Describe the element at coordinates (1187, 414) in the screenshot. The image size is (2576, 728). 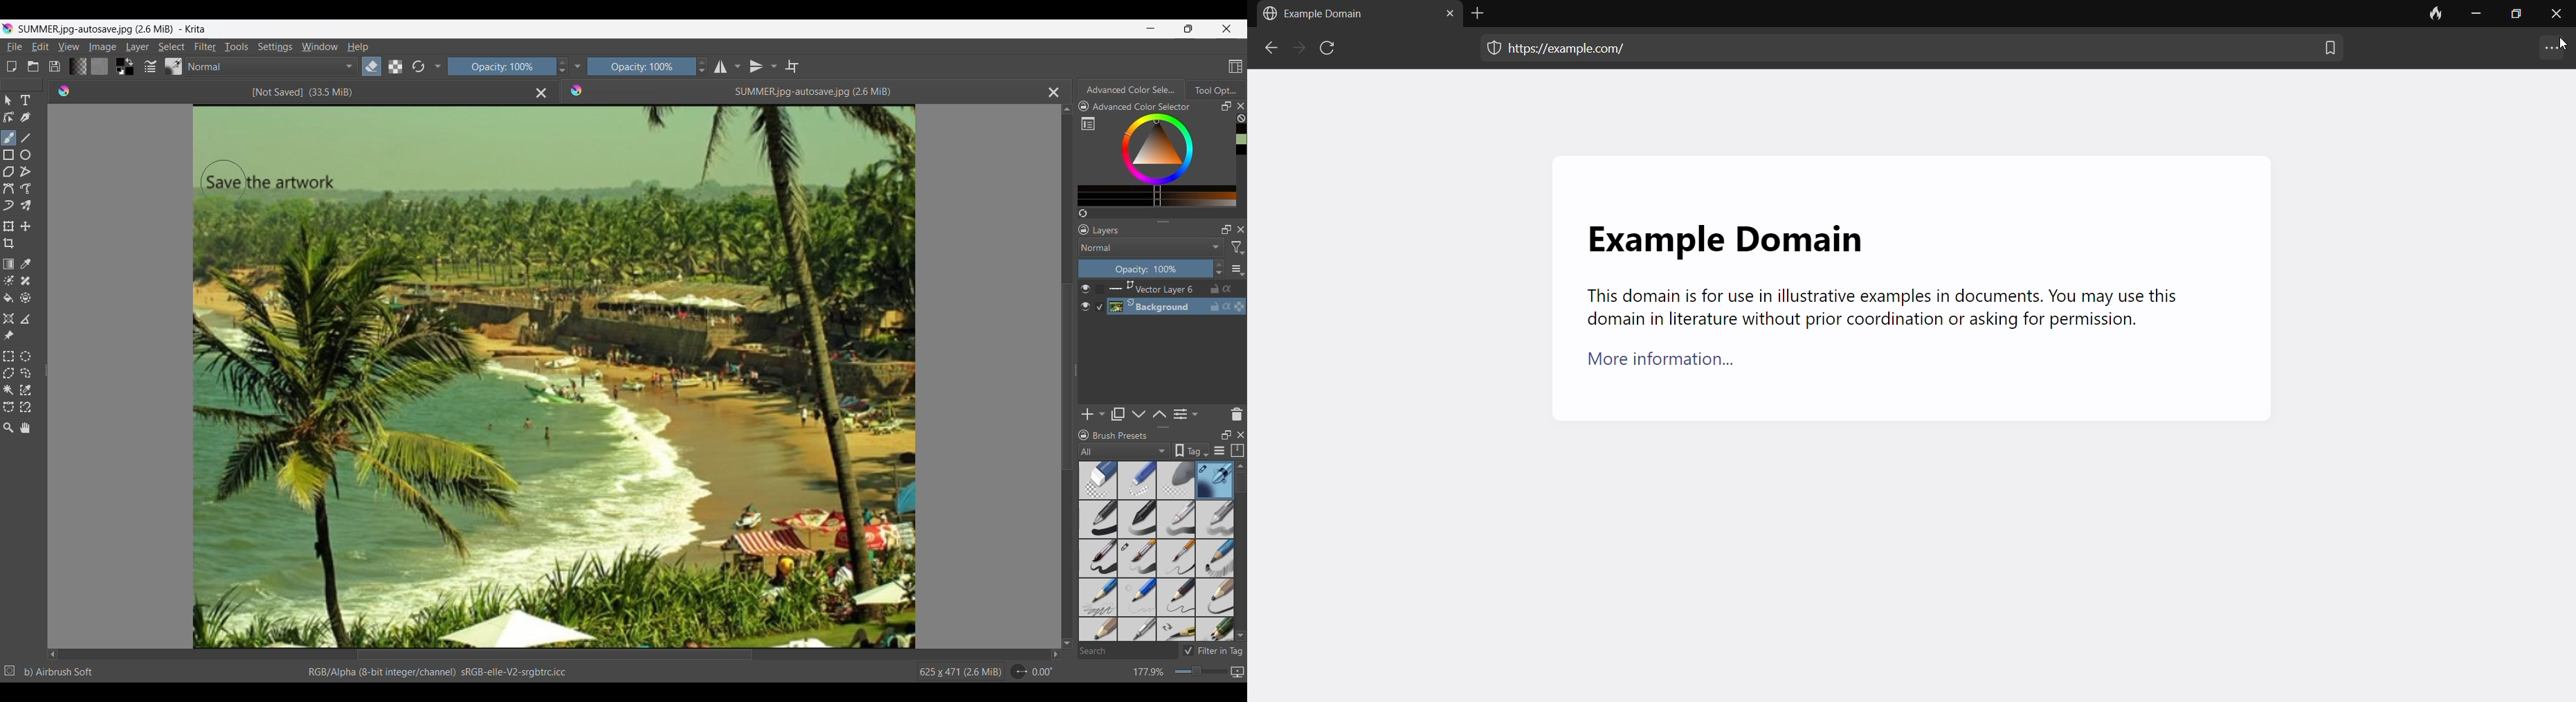
I see `View/Change layer properties` at that location.